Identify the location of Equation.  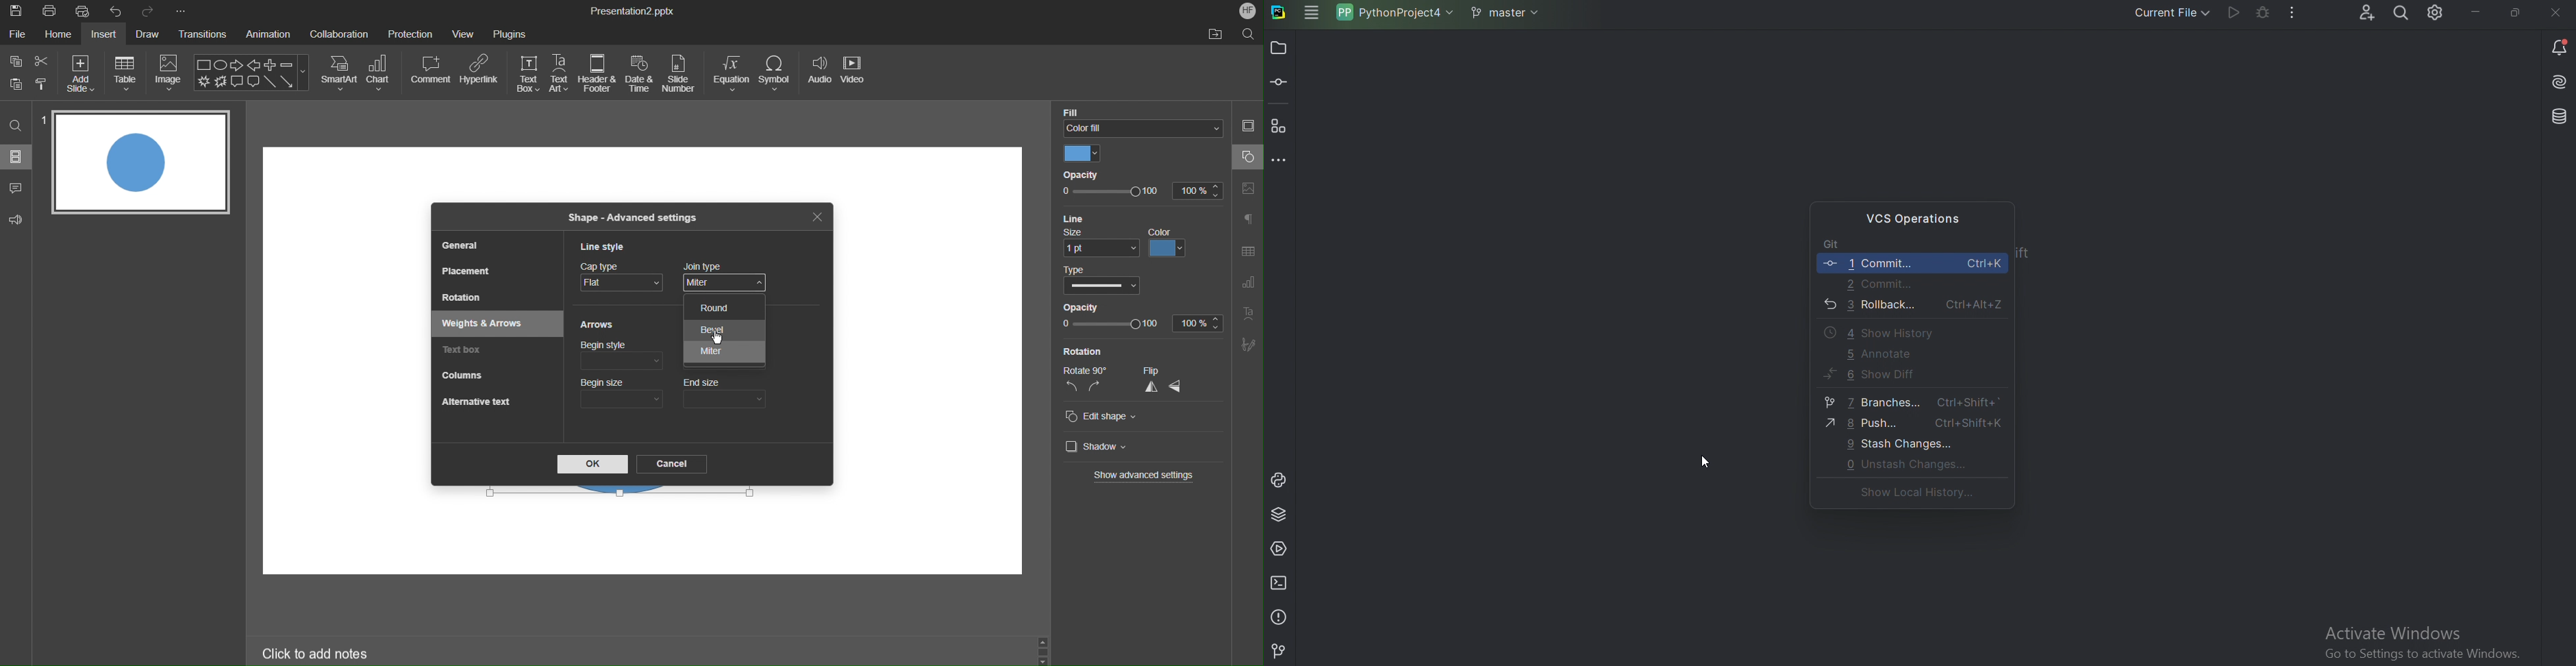
(732, 74).